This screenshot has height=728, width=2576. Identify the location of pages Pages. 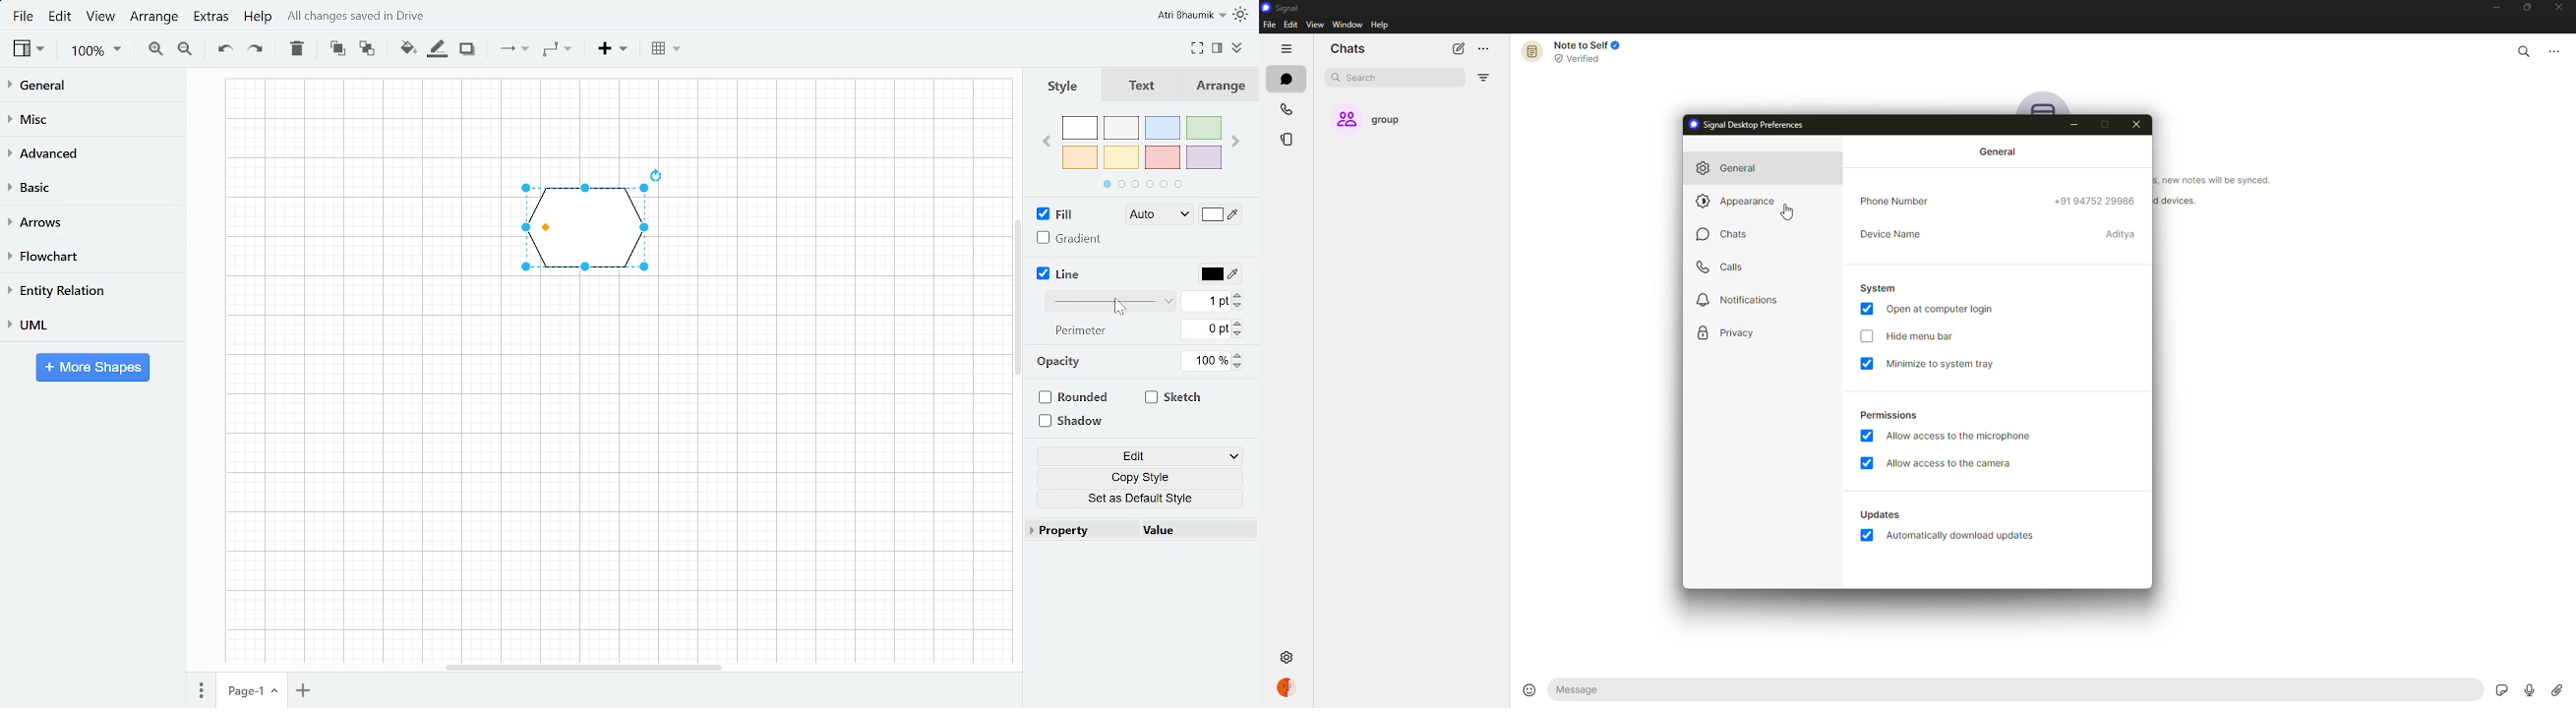
(201, 689).